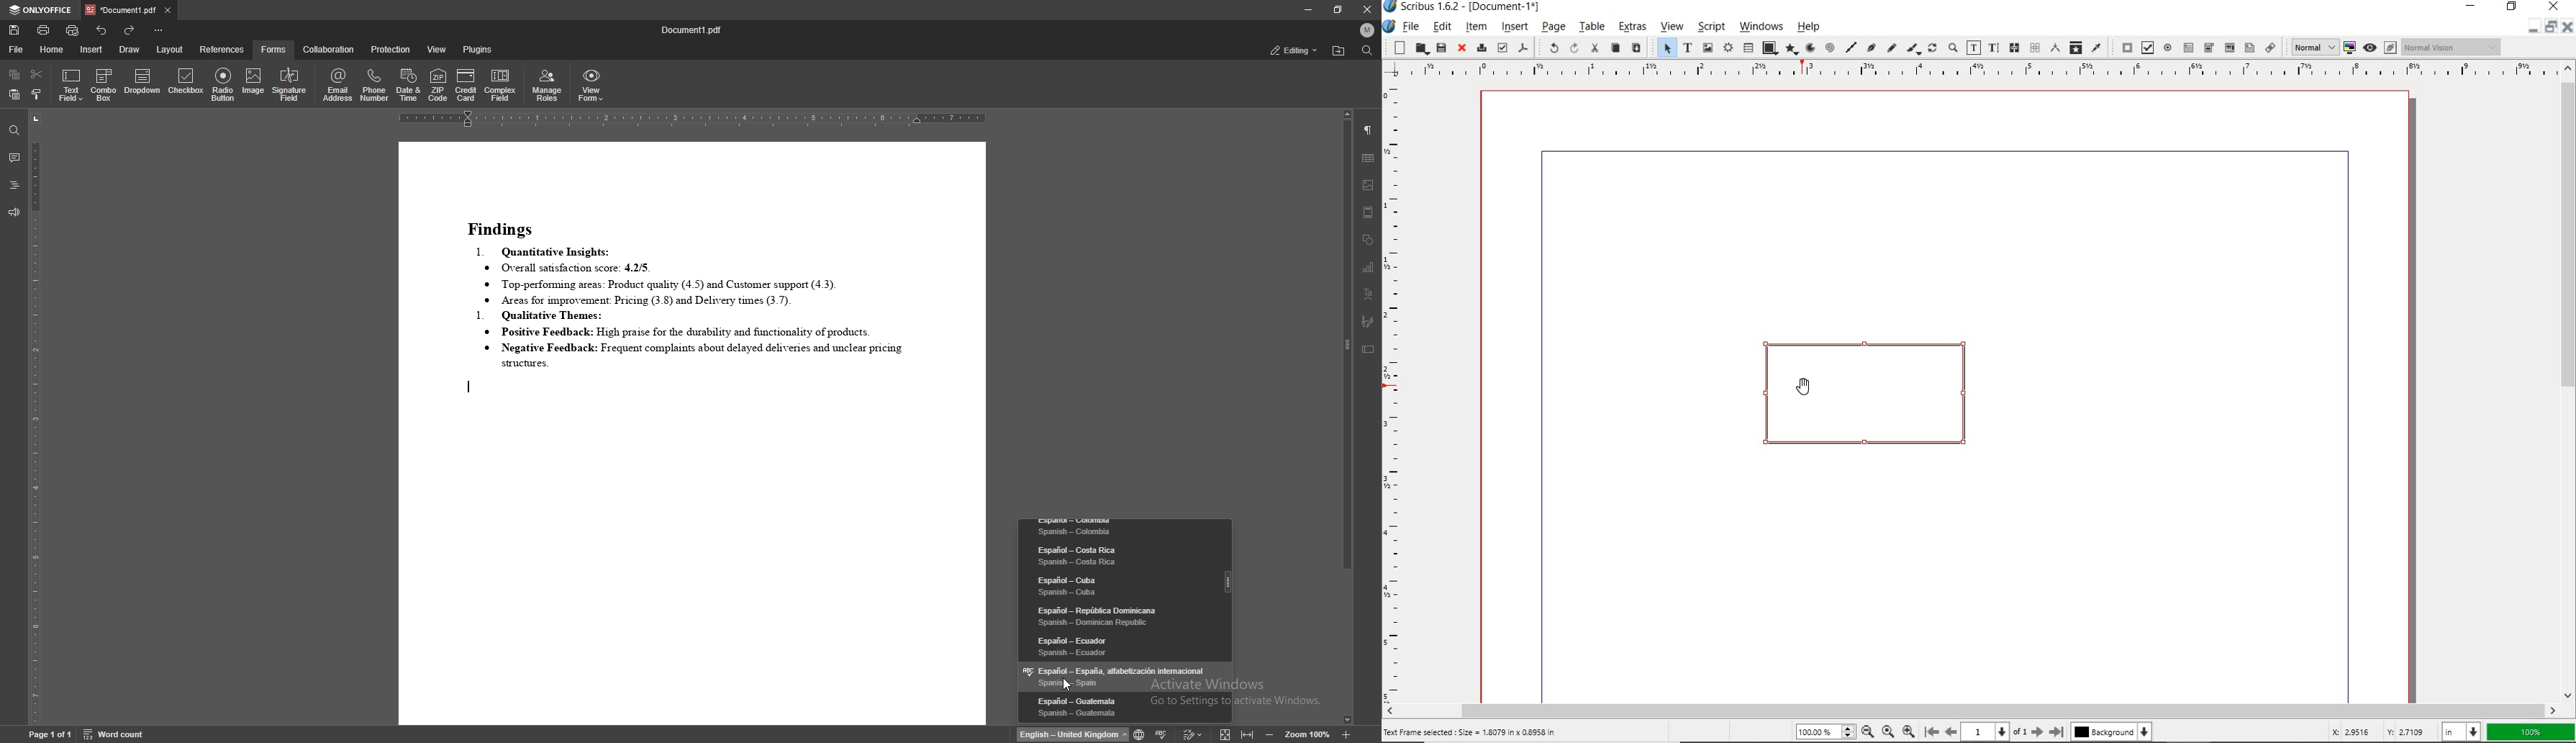  I want to click on table, so click(1748, 48).